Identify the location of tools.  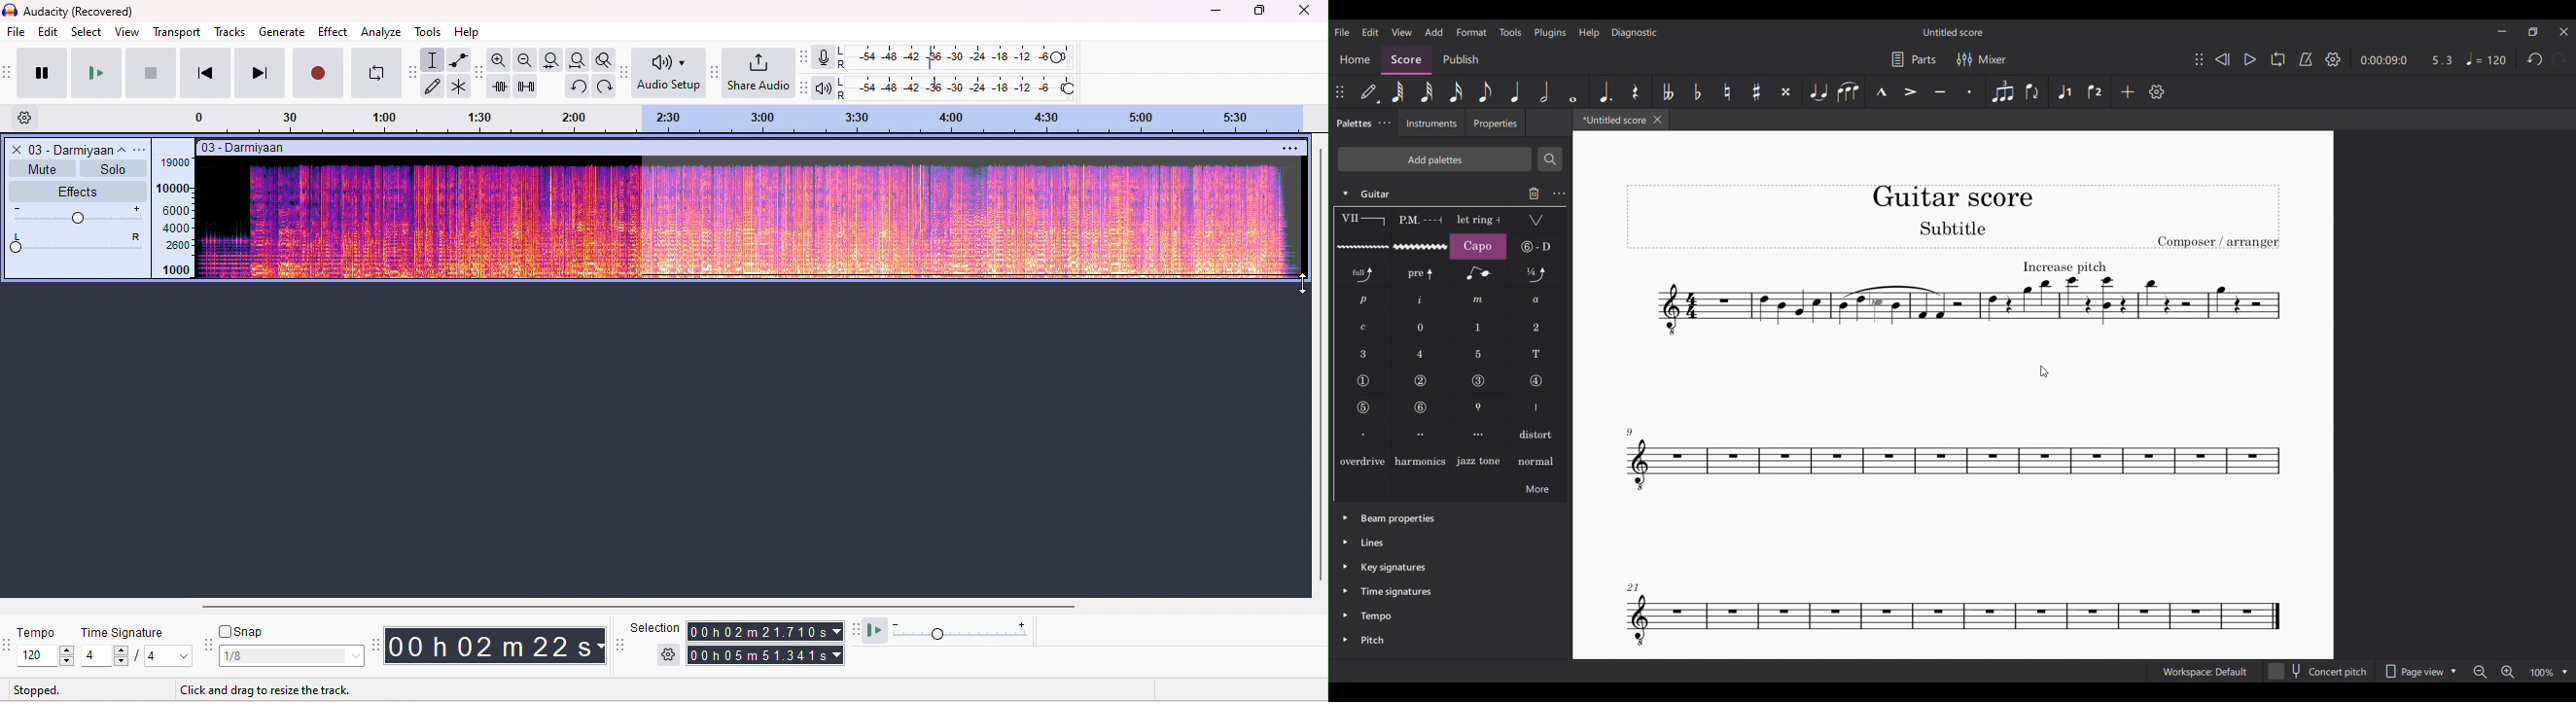
(432, 32).